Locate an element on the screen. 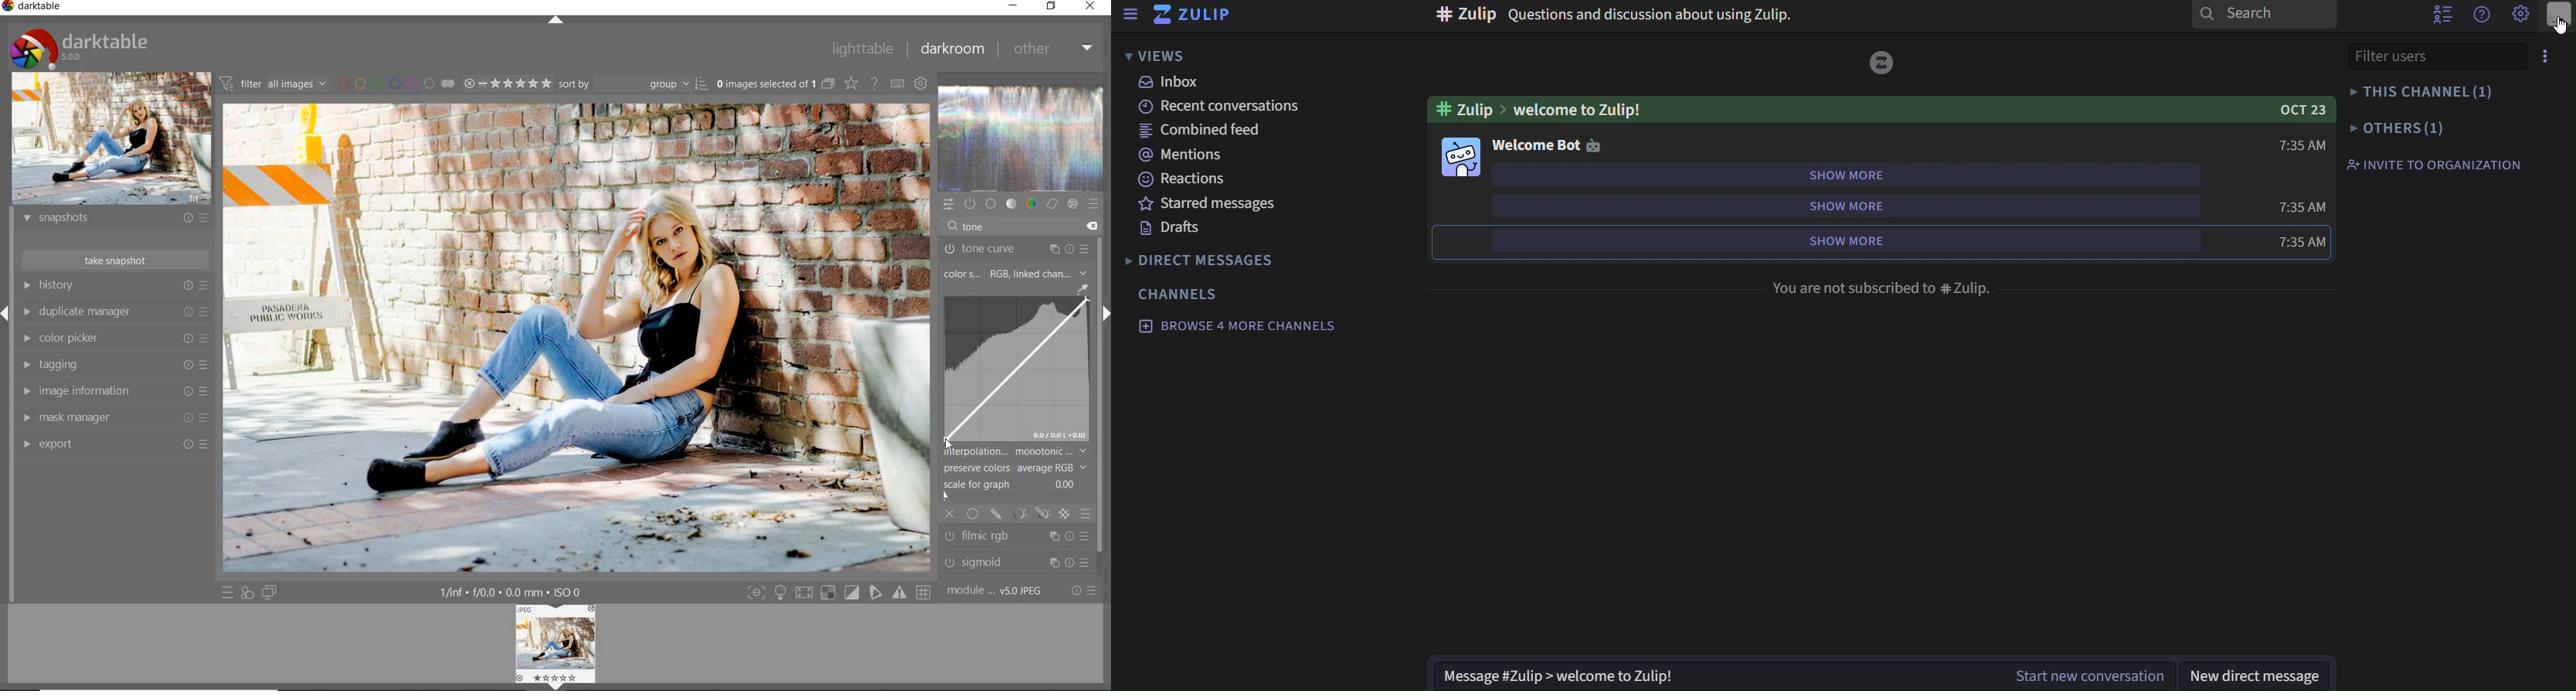  sort is located at coordinates (634, 86).